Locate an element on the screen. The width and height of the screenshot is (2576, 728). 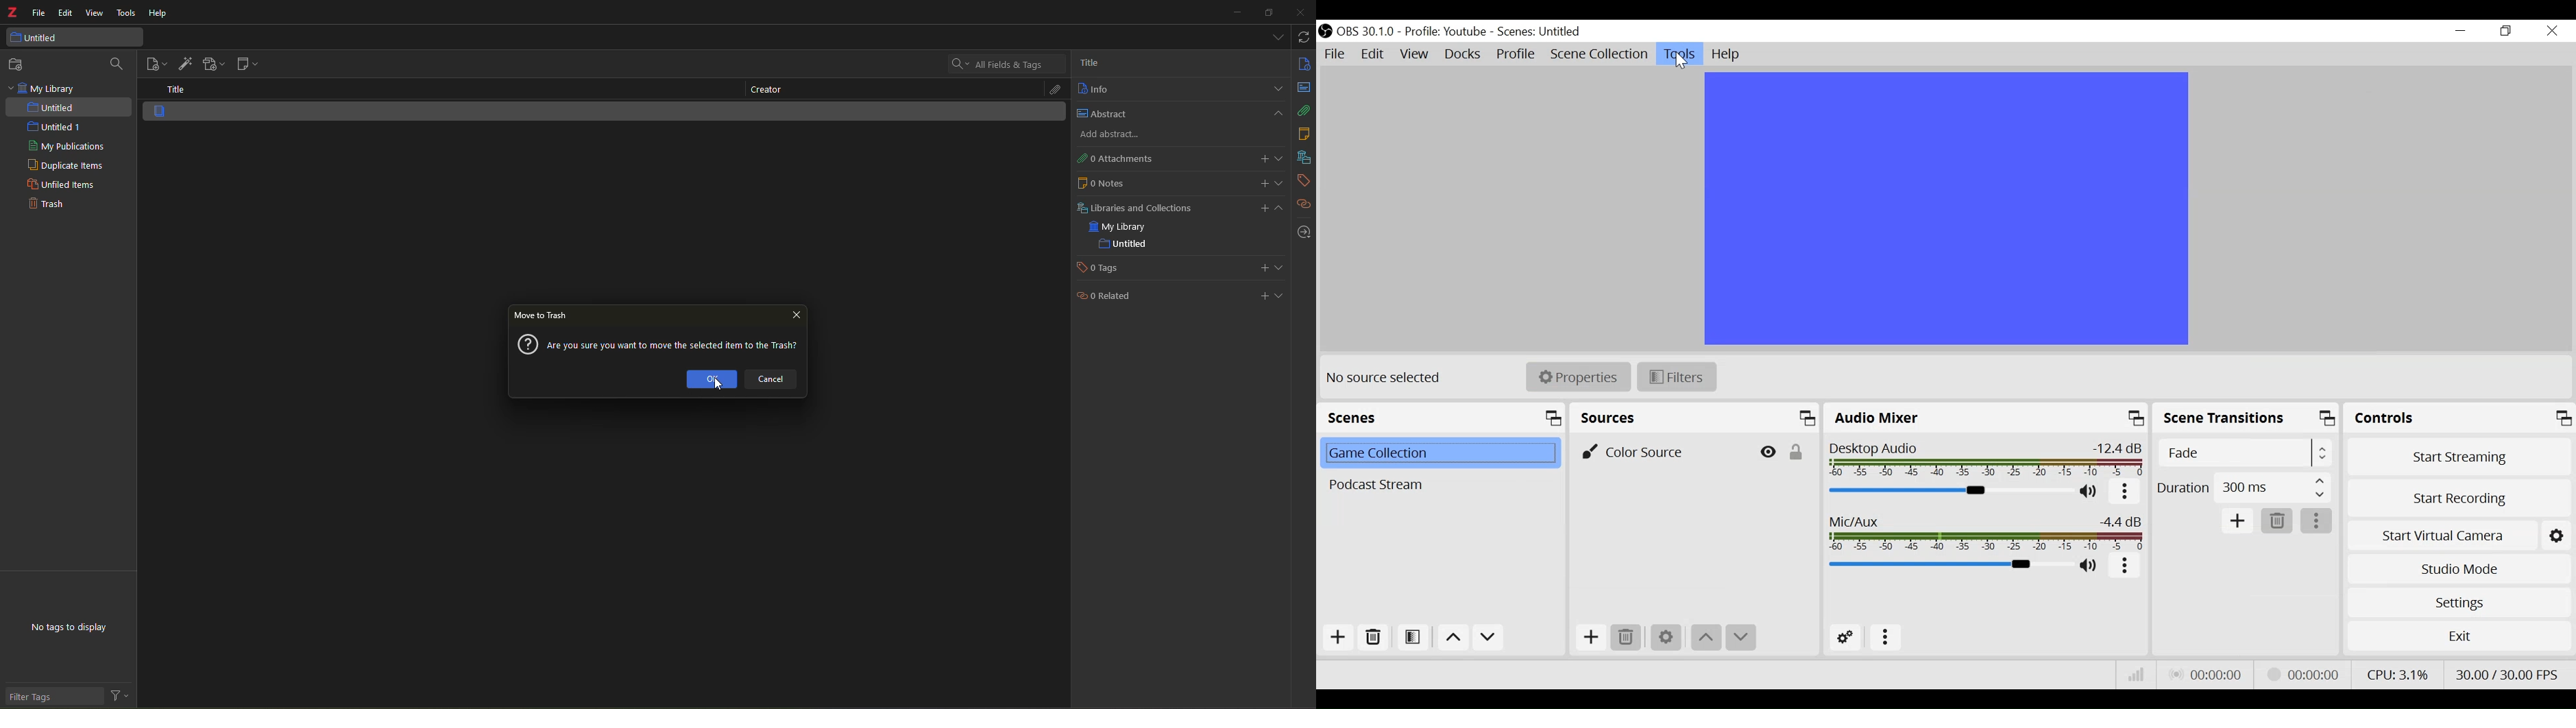
Scene Collection is located at coordinates (1598, 54).